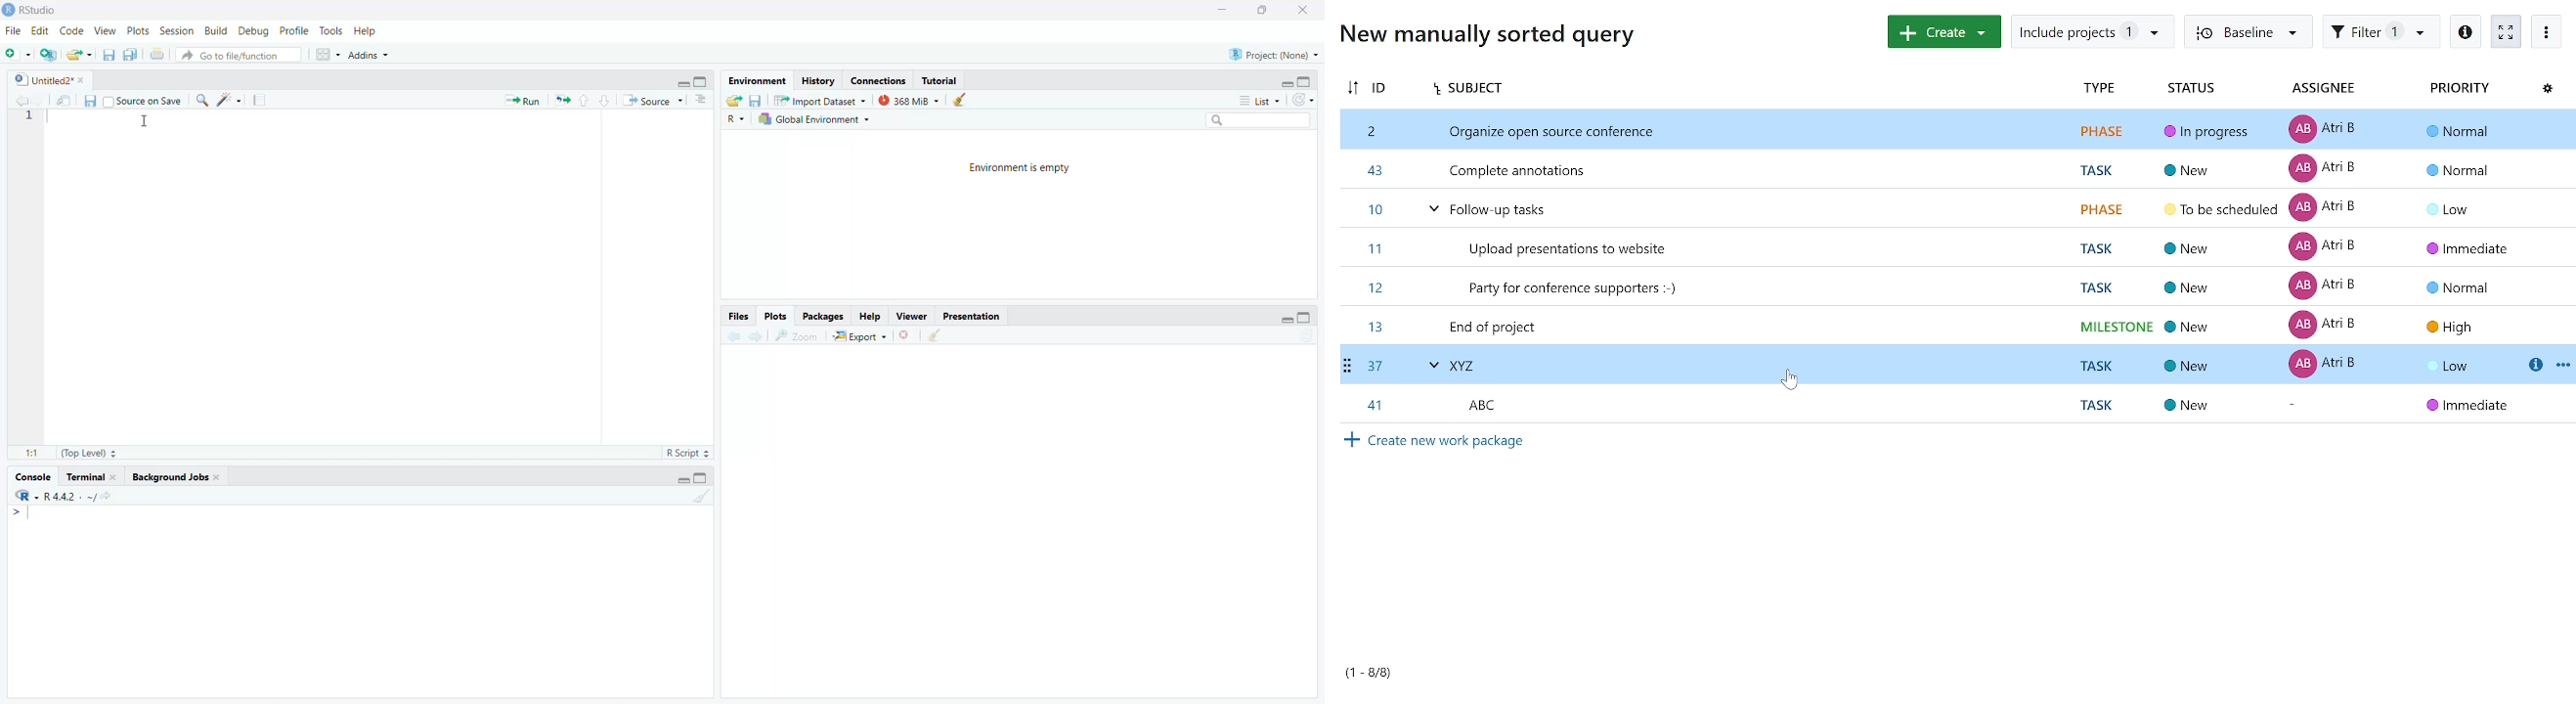  Describe the element at coordinates (814, 119) in the screenshot. I see `Global Environment ~` at that location.